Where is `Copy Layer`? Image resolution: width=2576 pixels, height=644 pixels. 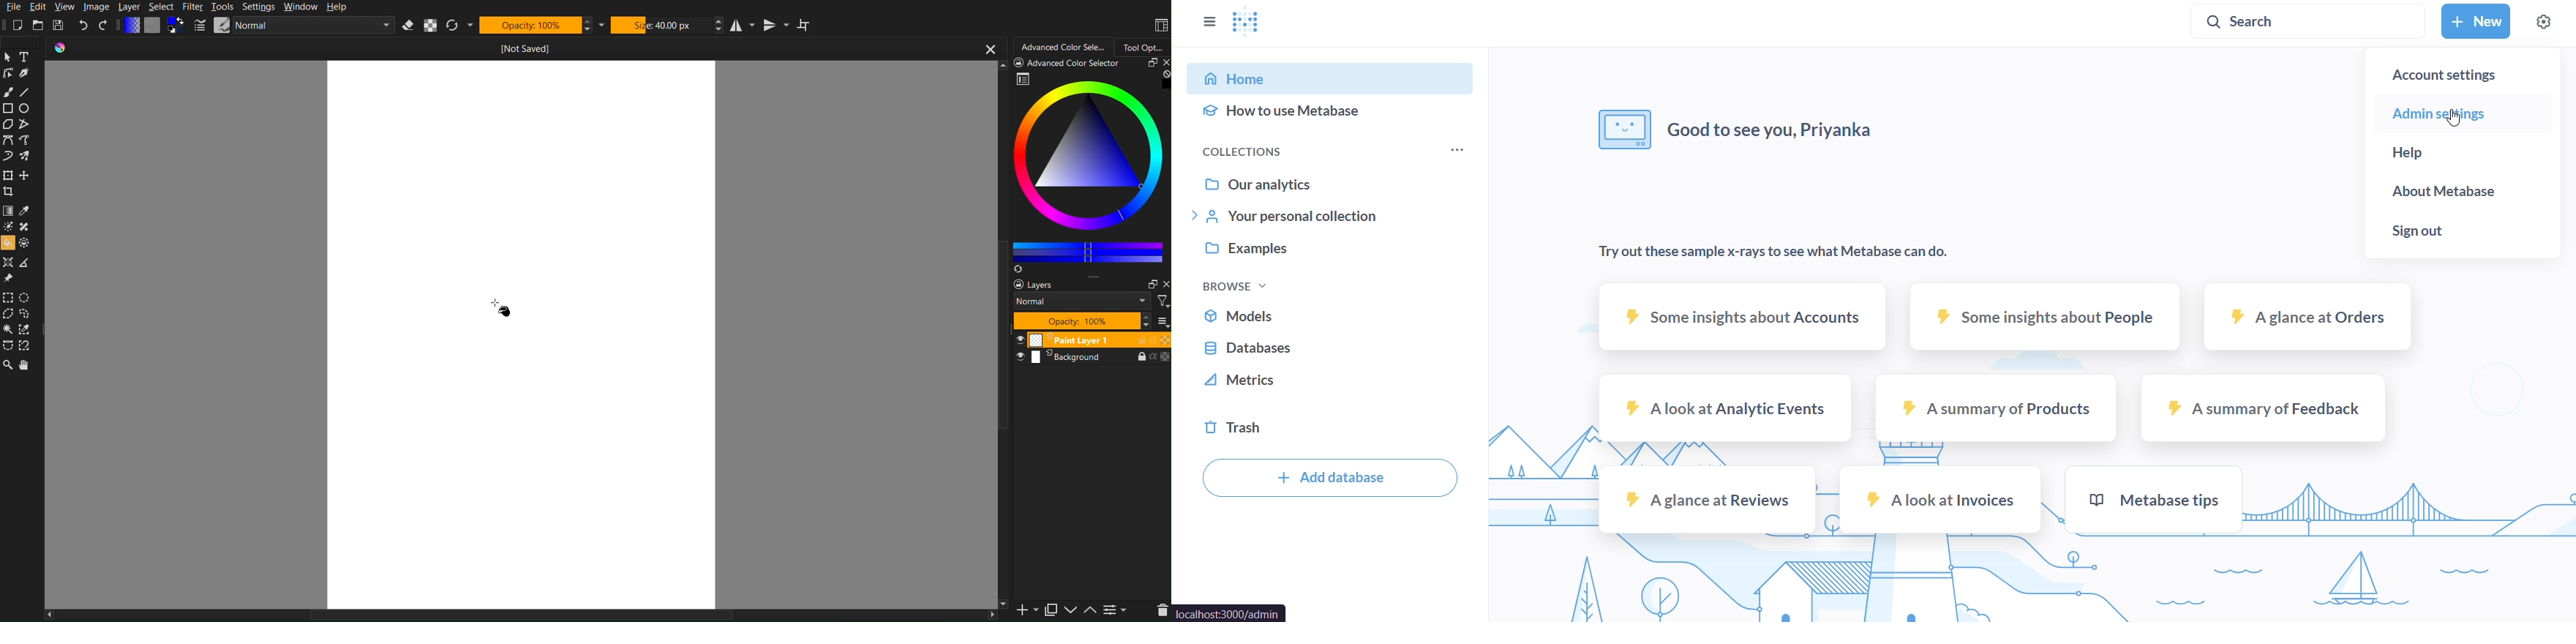 Copy Layer is located at coordinates (1048, 608).